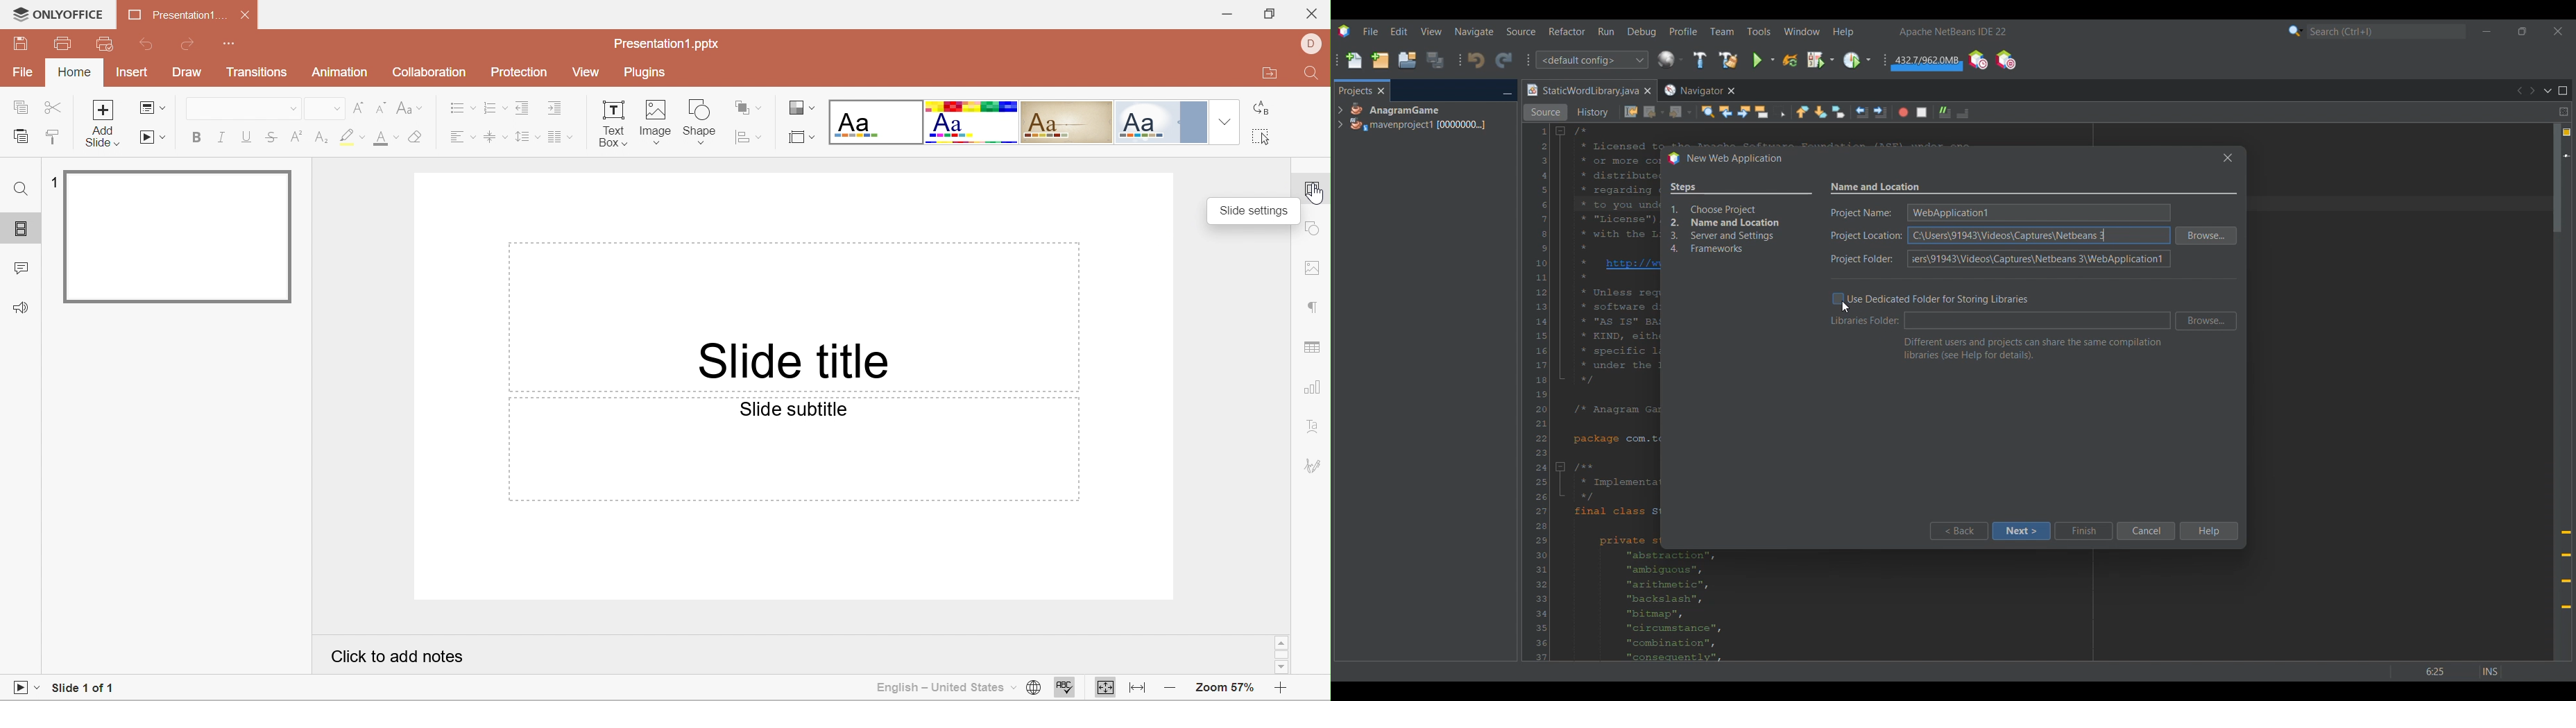 The image size is (2576, 728). What do you see at coordinates (103, 44) in the screenshot?
I see `Quick print` at bounding box center [103, 44].